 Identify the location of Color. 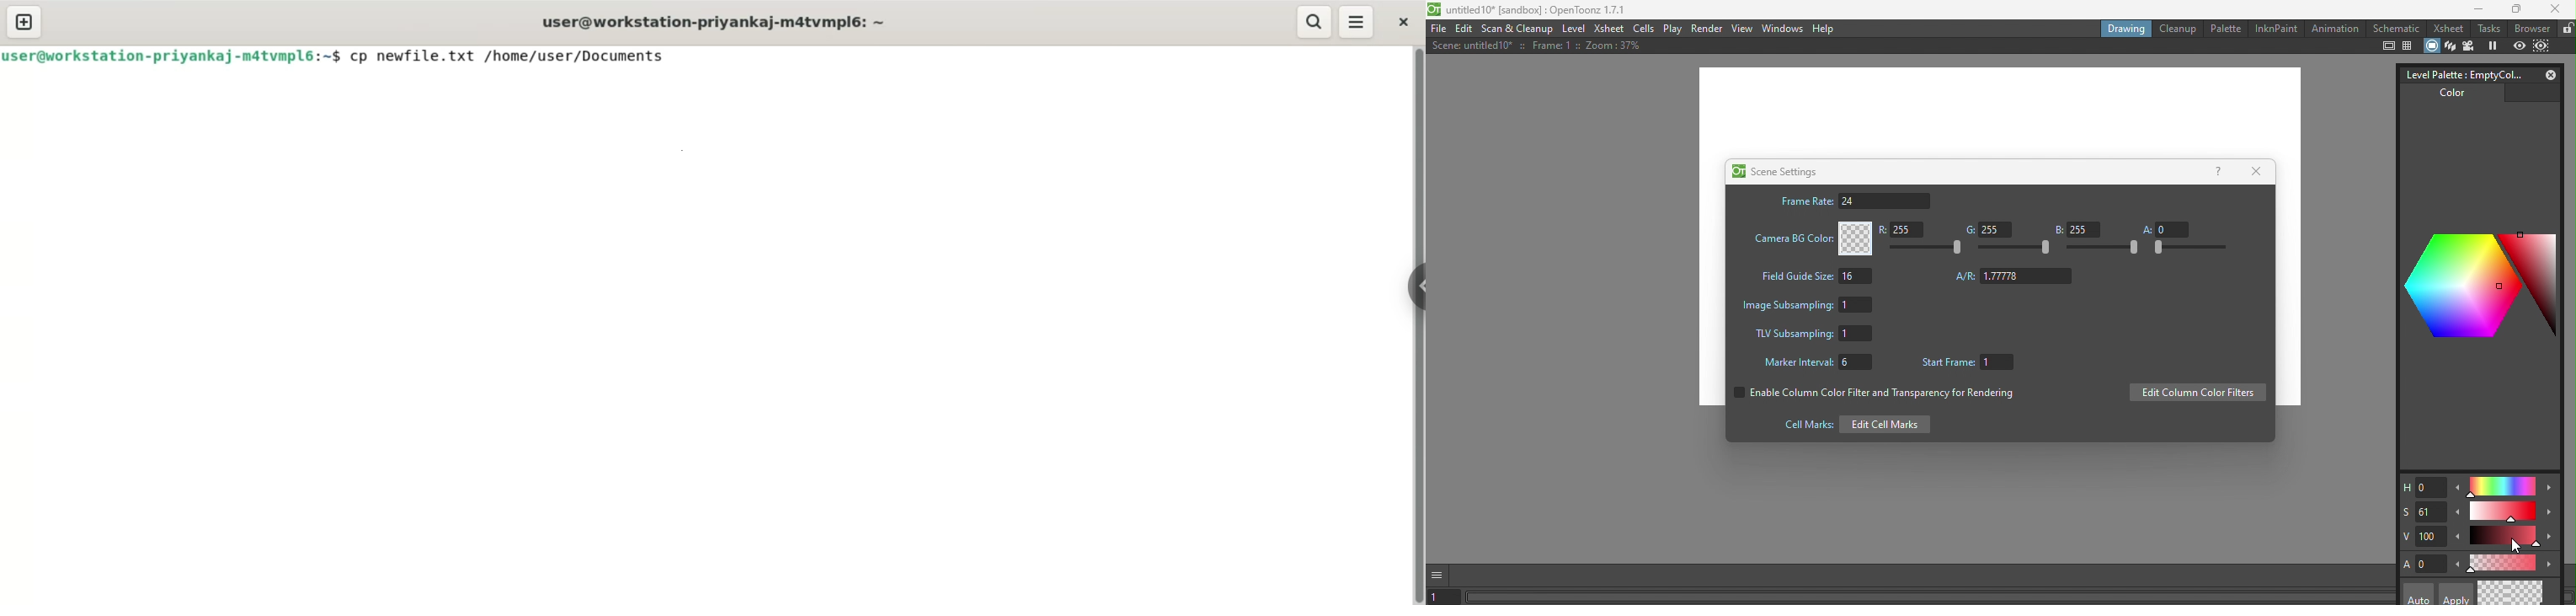
(2447, 97).